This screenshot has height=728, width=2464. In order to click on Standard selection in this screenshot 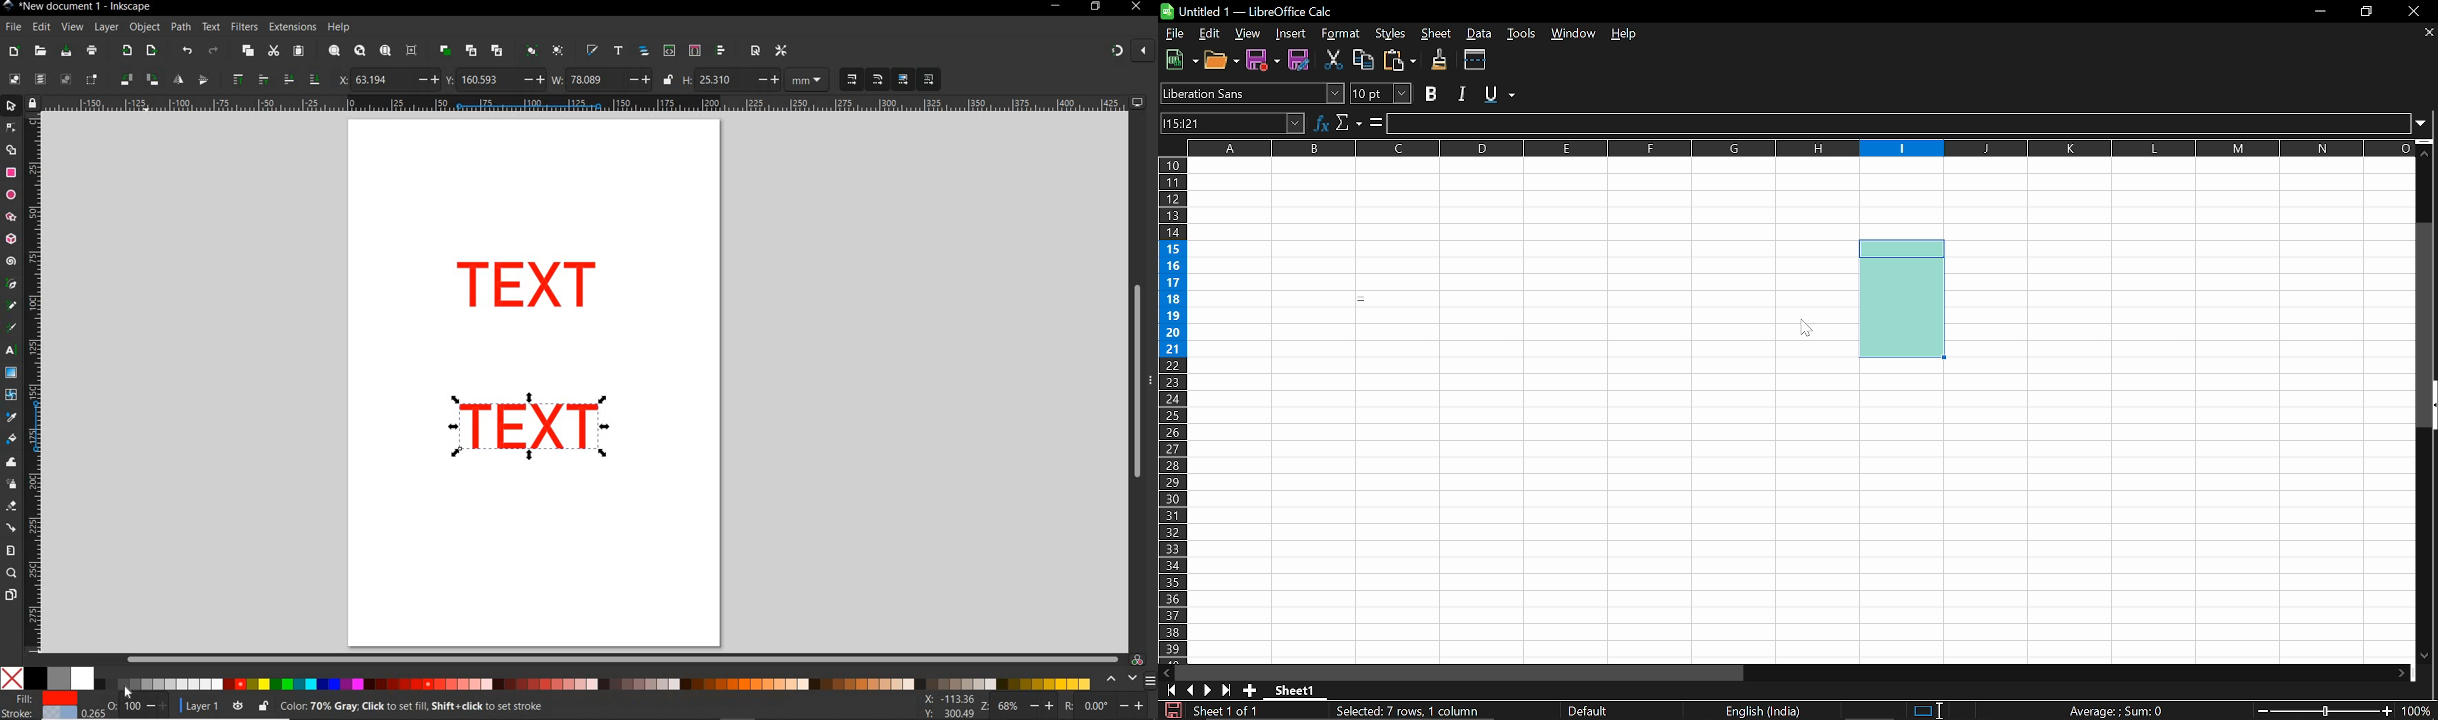, I will do `click(1920, 709)`.